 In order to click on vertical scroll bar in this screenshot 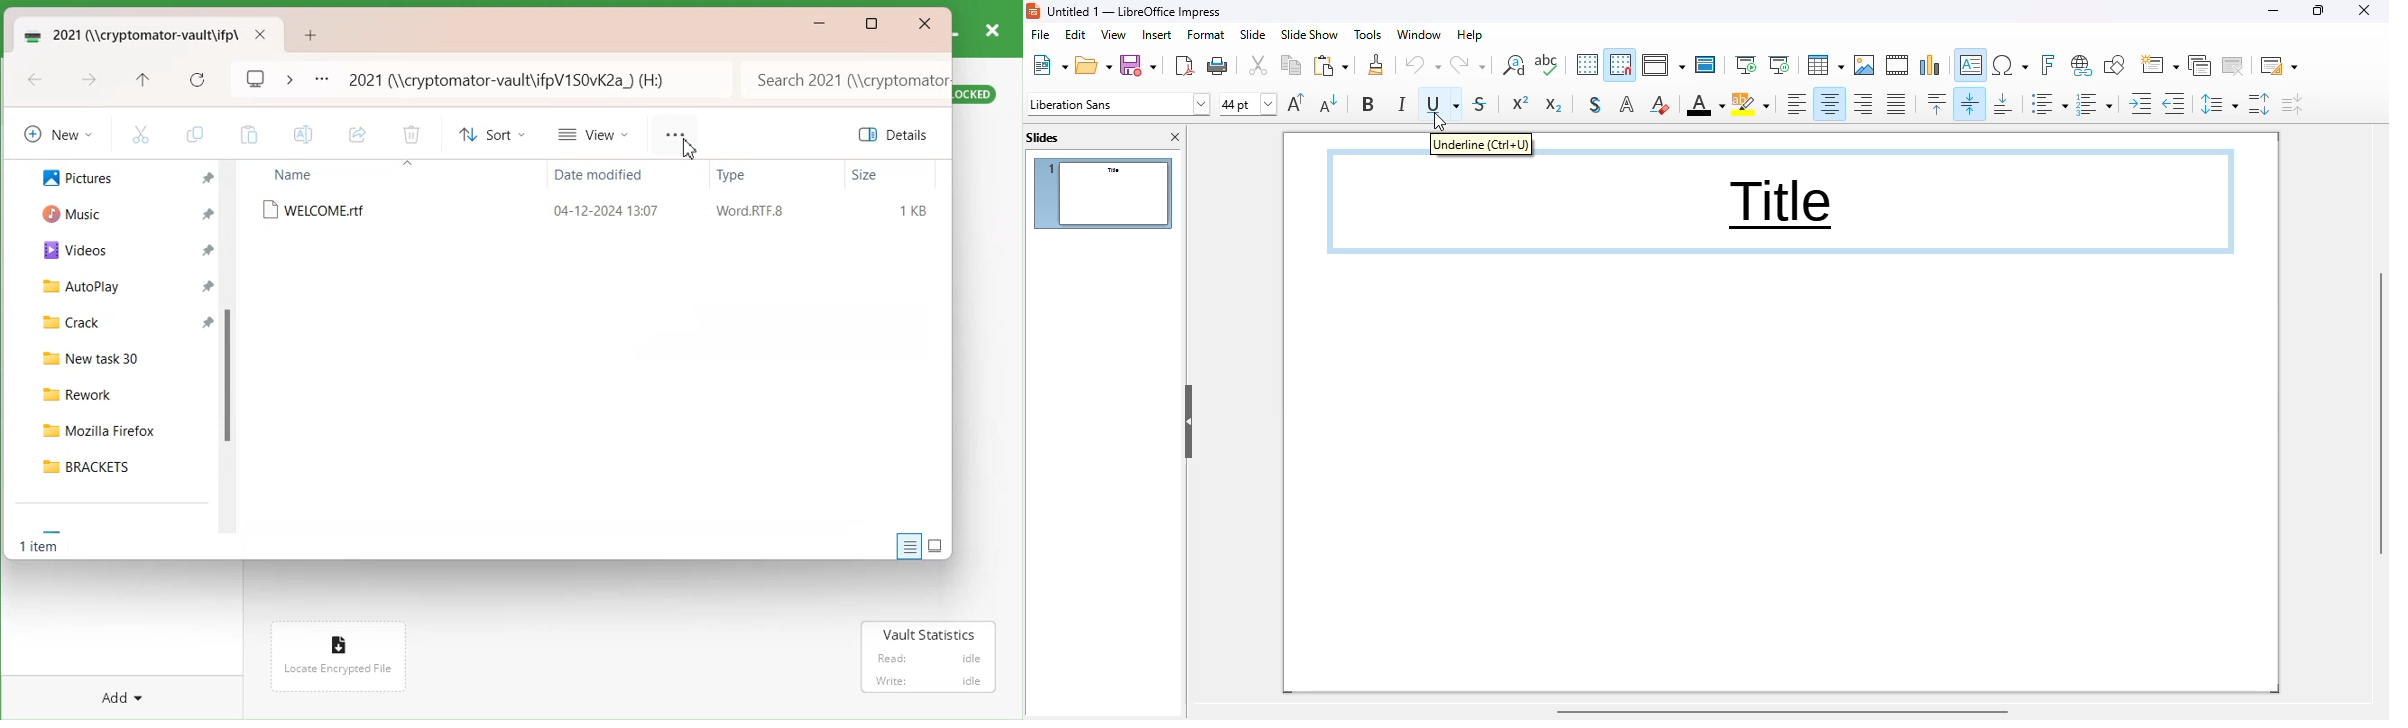, I will do `click(2377, 413)`.